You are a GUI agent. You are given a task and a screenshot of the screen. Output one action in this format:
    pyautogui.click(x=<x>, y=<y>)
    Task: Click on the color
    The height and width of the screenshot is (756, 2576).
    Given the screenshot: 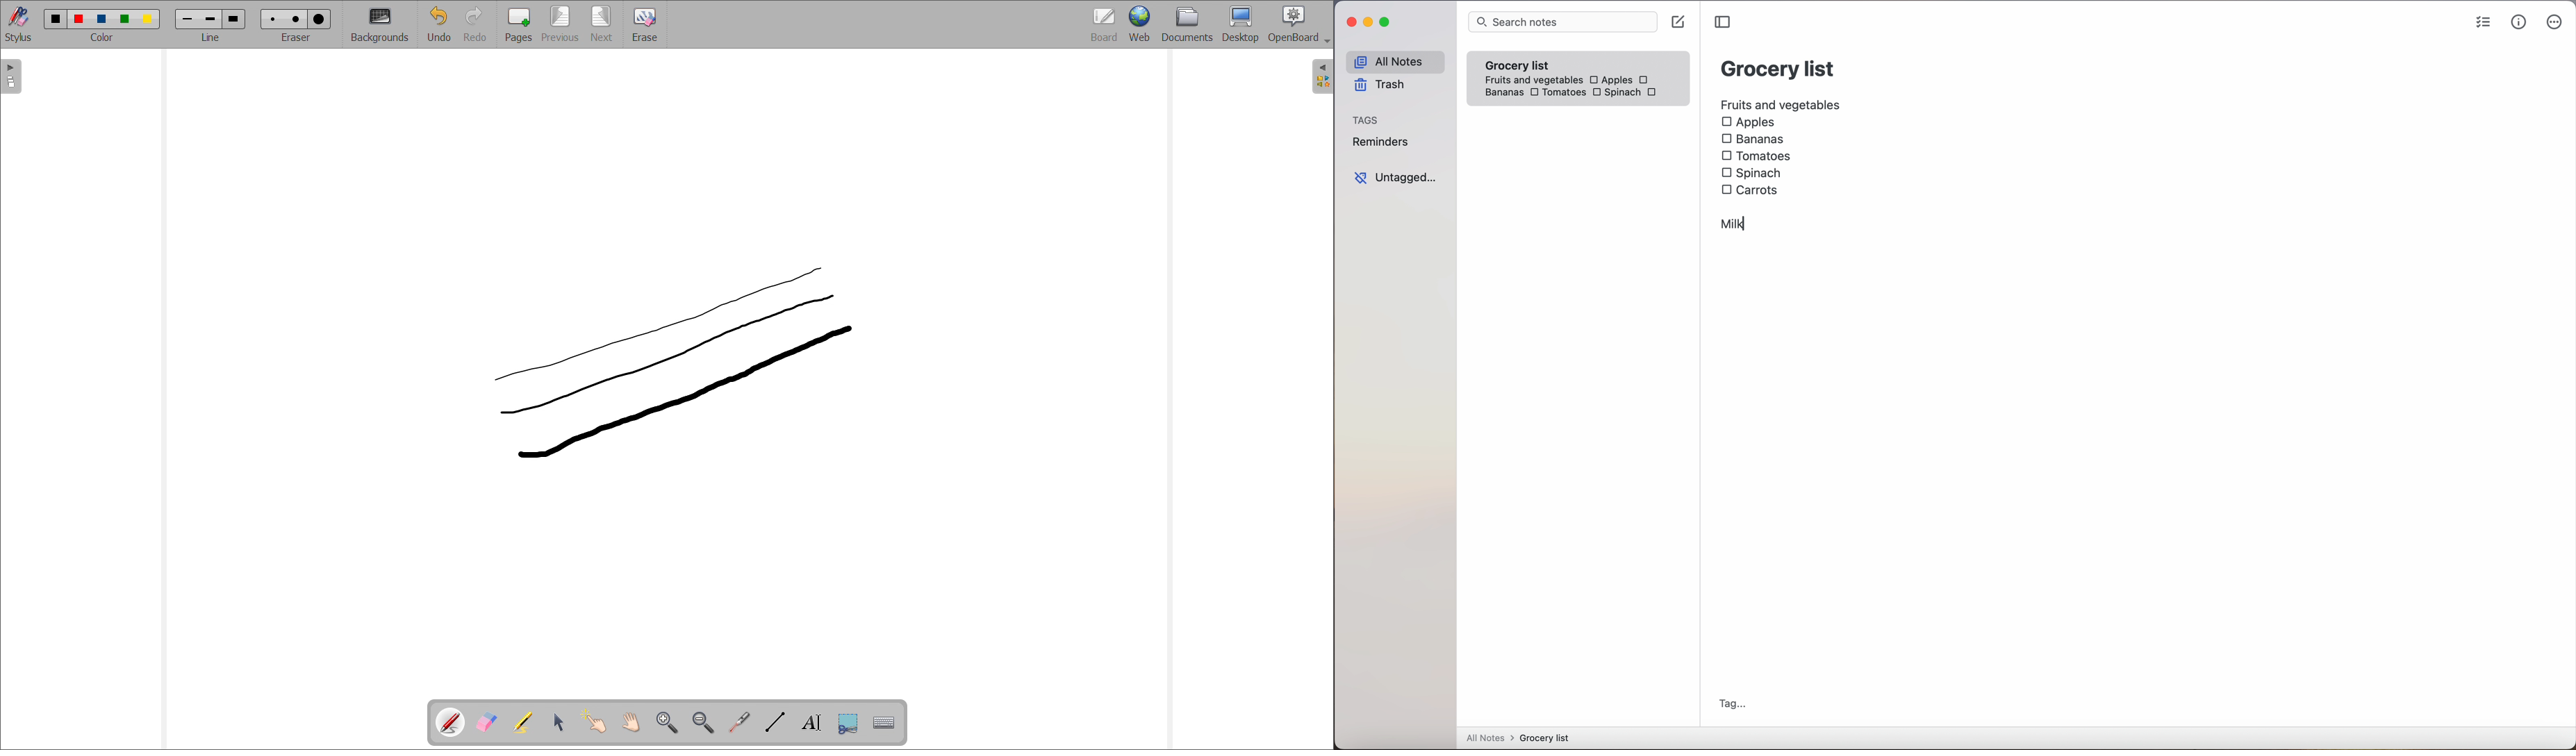 What is the action you would take?
    pyautogui.click(x=147, y=19)
    